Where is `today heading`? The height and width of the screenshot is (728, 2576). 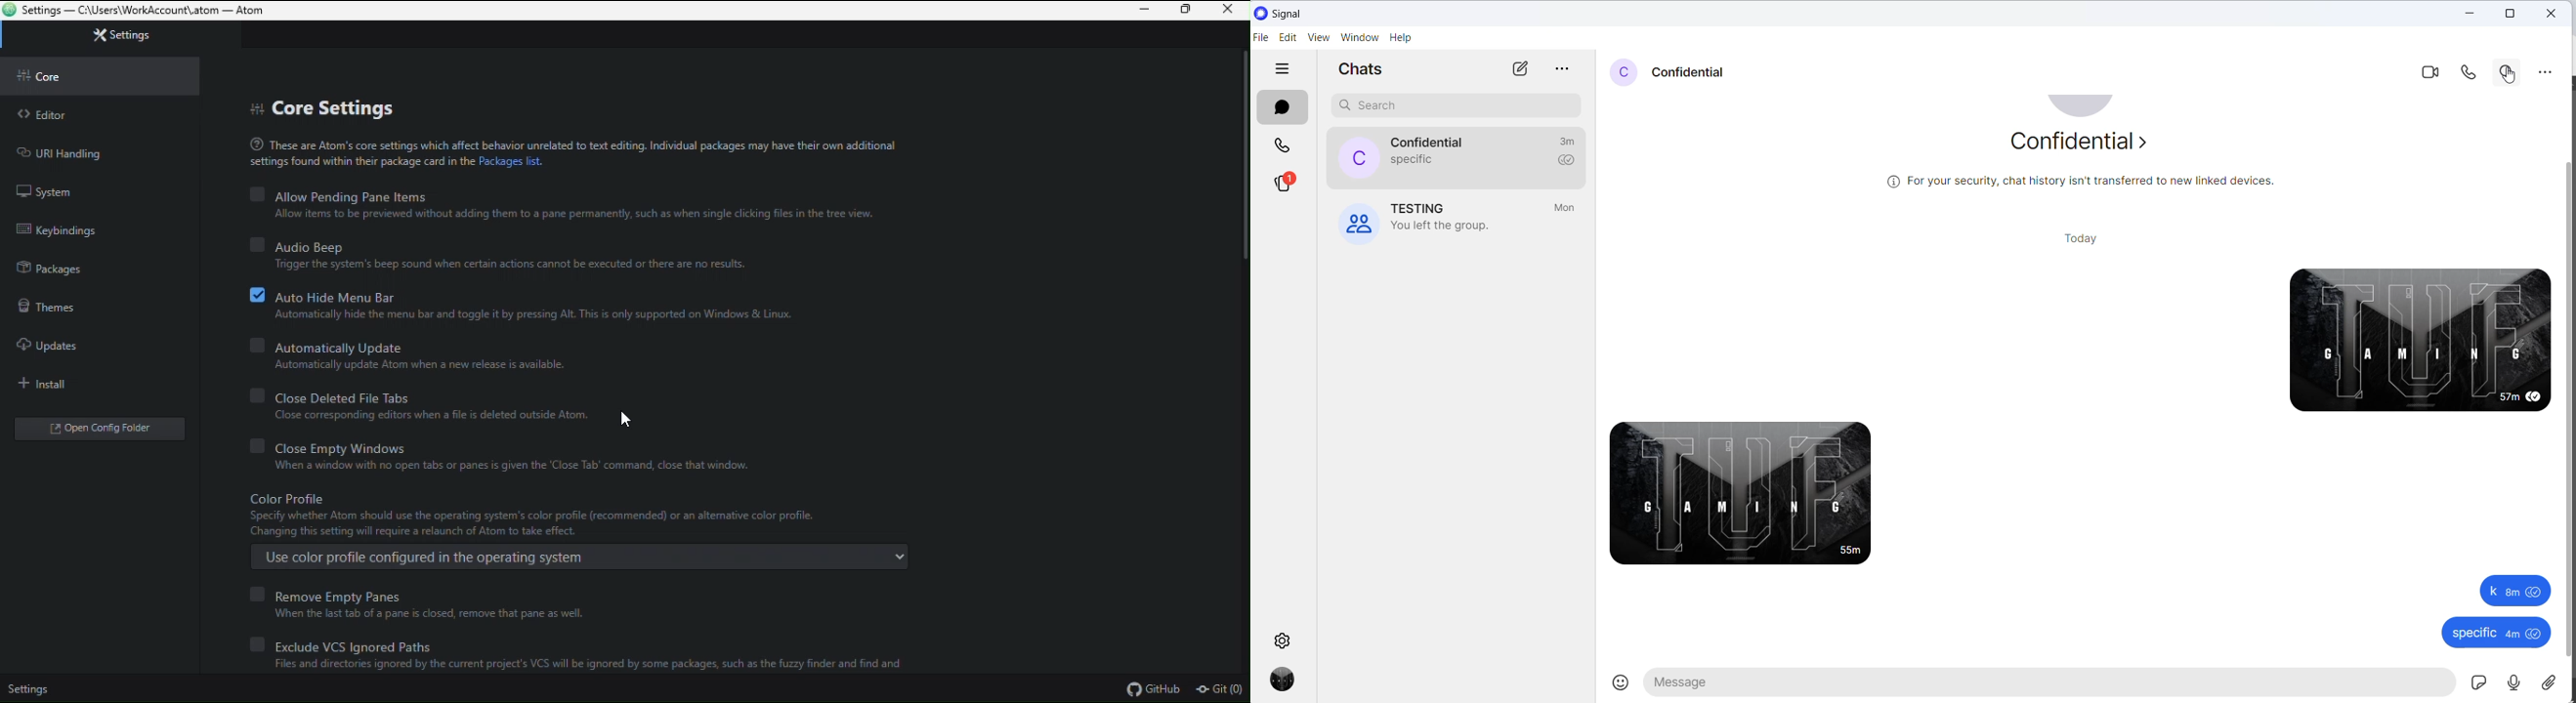 today heading is located at coordinates (2083, 237).